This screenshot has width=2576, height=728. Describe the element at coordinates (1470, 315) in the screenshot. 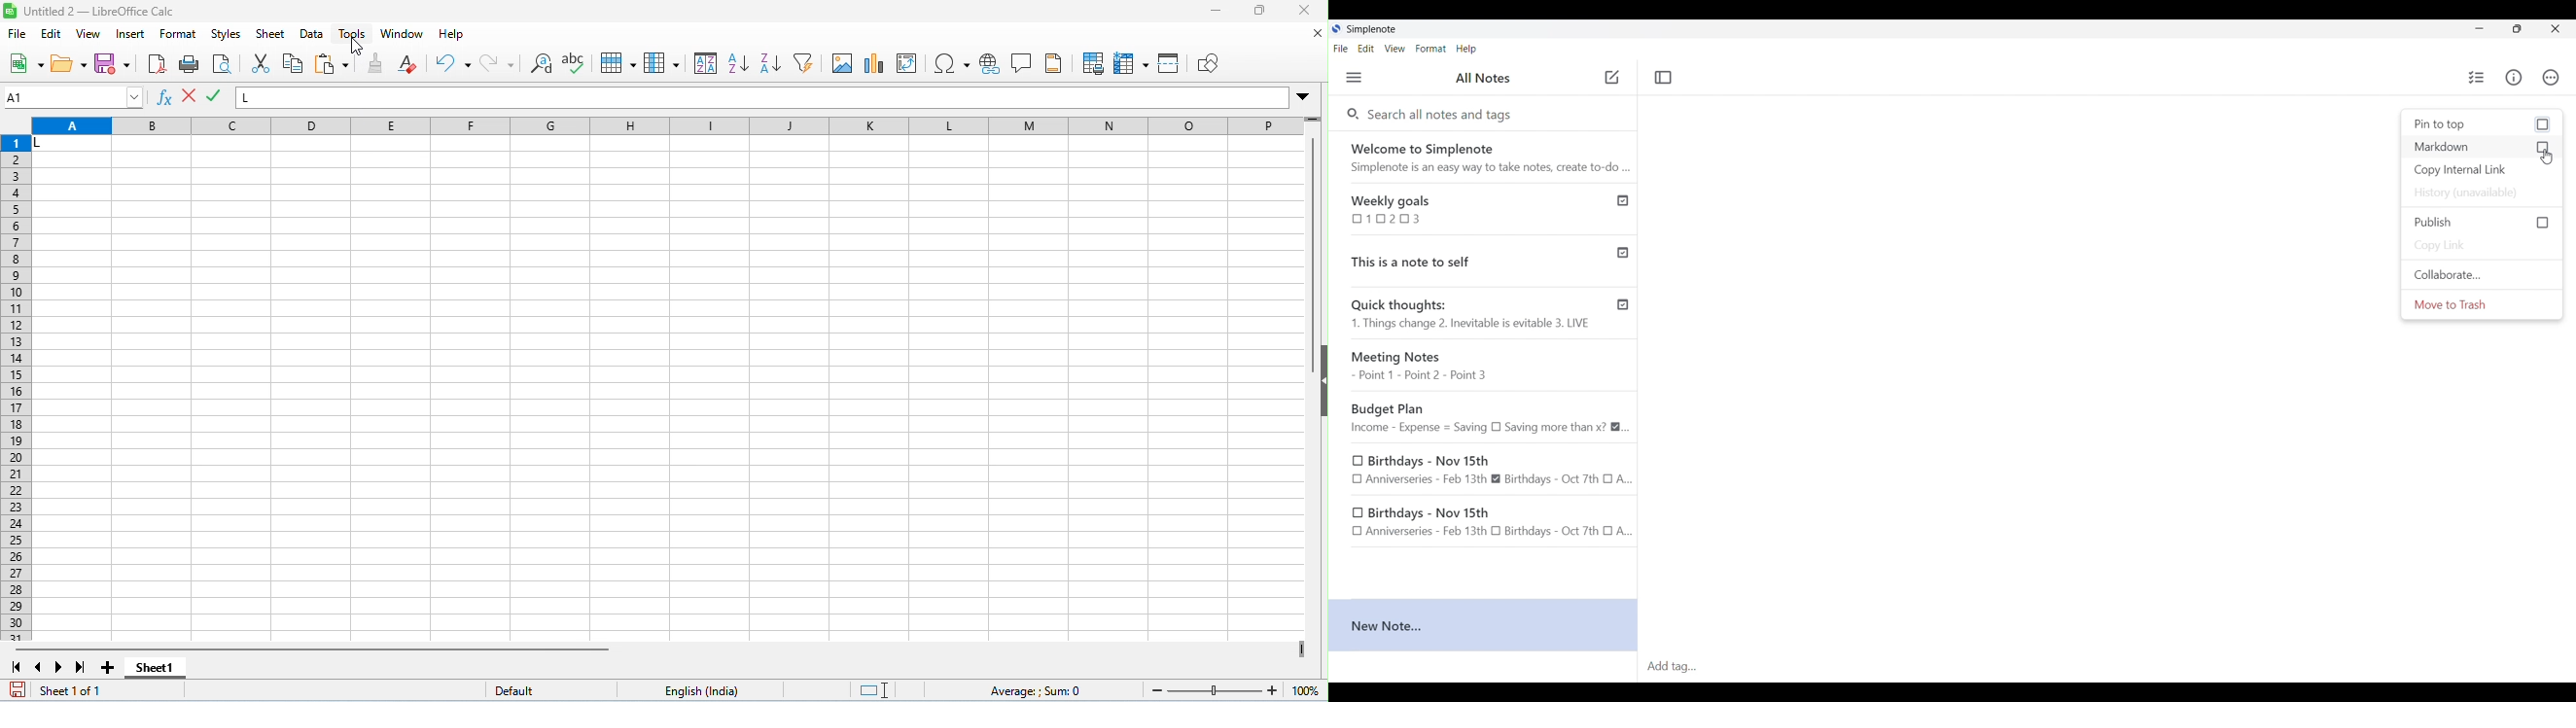

I see `Quick thoughts: 1. Things change 2. Inevitable is evitable 3. LIVE` at that location.